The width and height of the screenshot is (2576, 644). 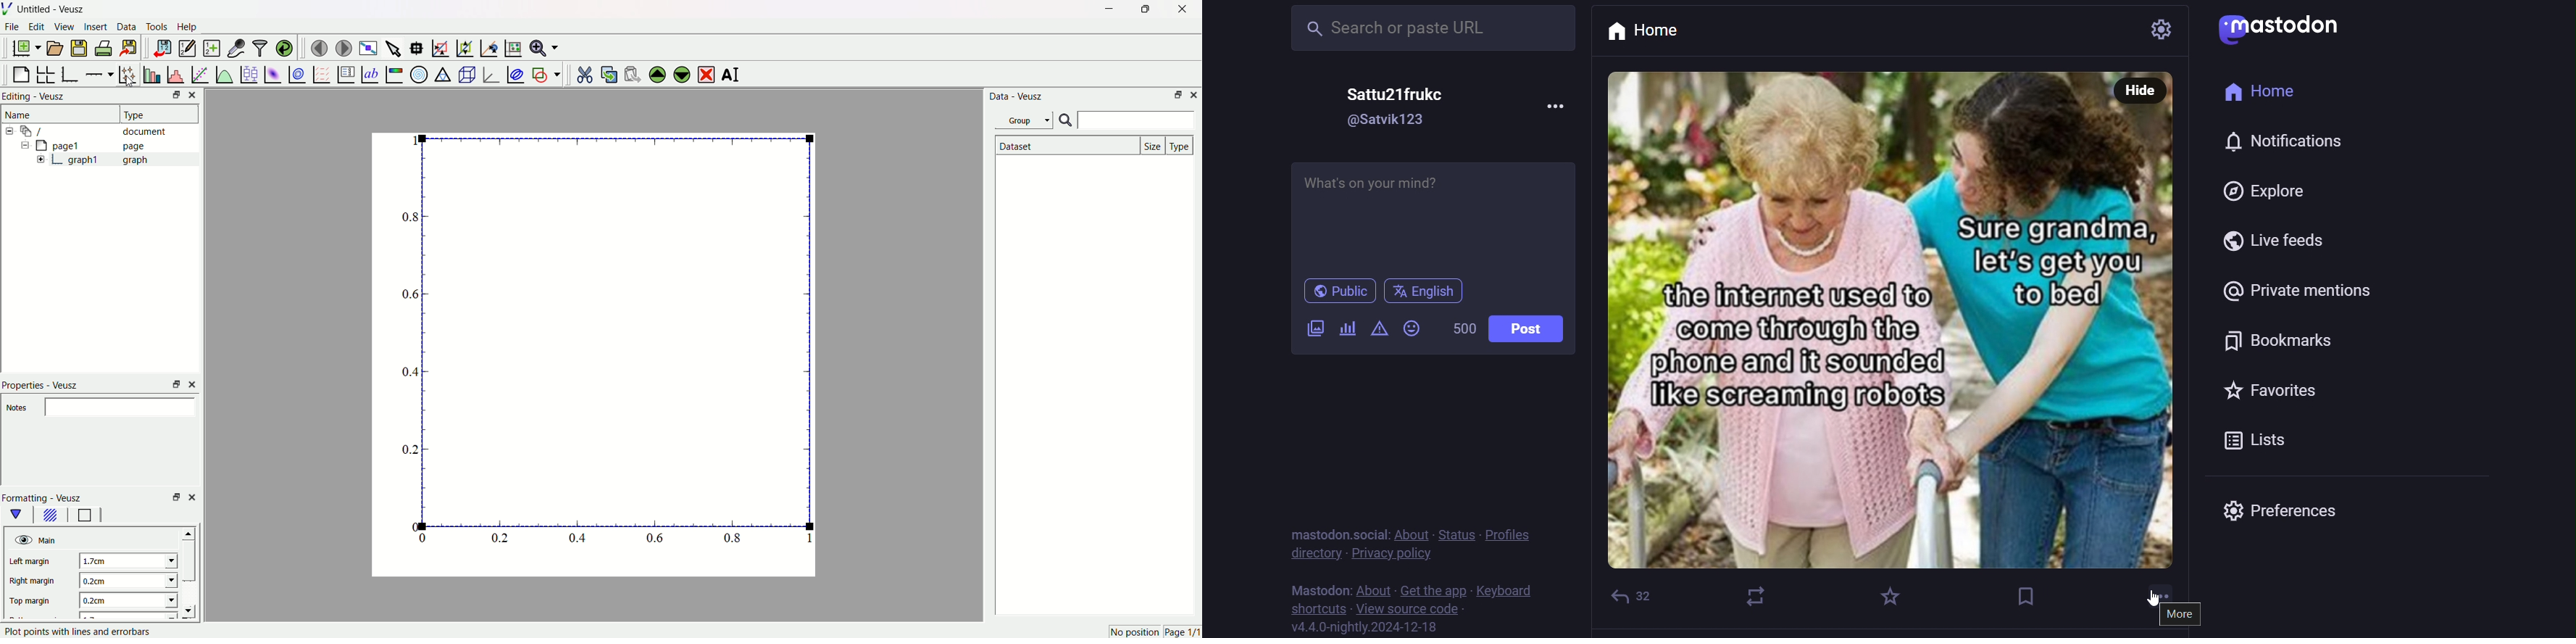 I want to click on plot a function, so click(x=224, y=74).